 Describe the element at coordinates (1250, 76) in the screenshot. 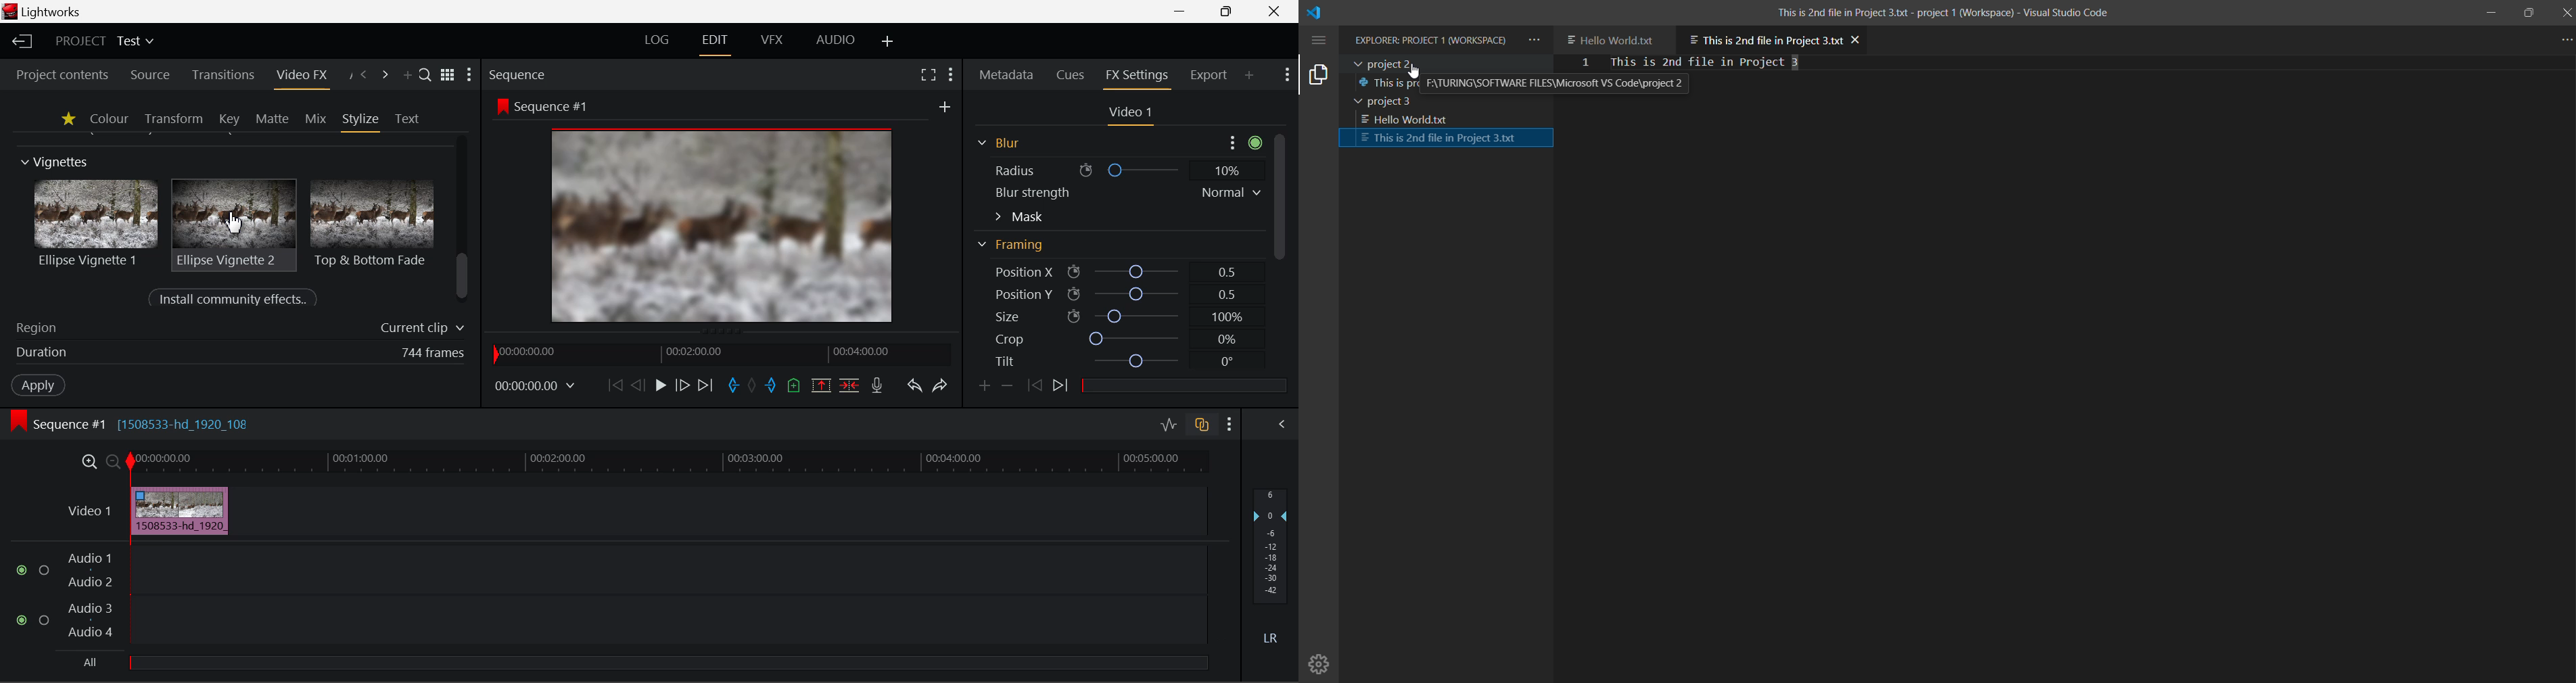

I see `Add Panel` at that location.